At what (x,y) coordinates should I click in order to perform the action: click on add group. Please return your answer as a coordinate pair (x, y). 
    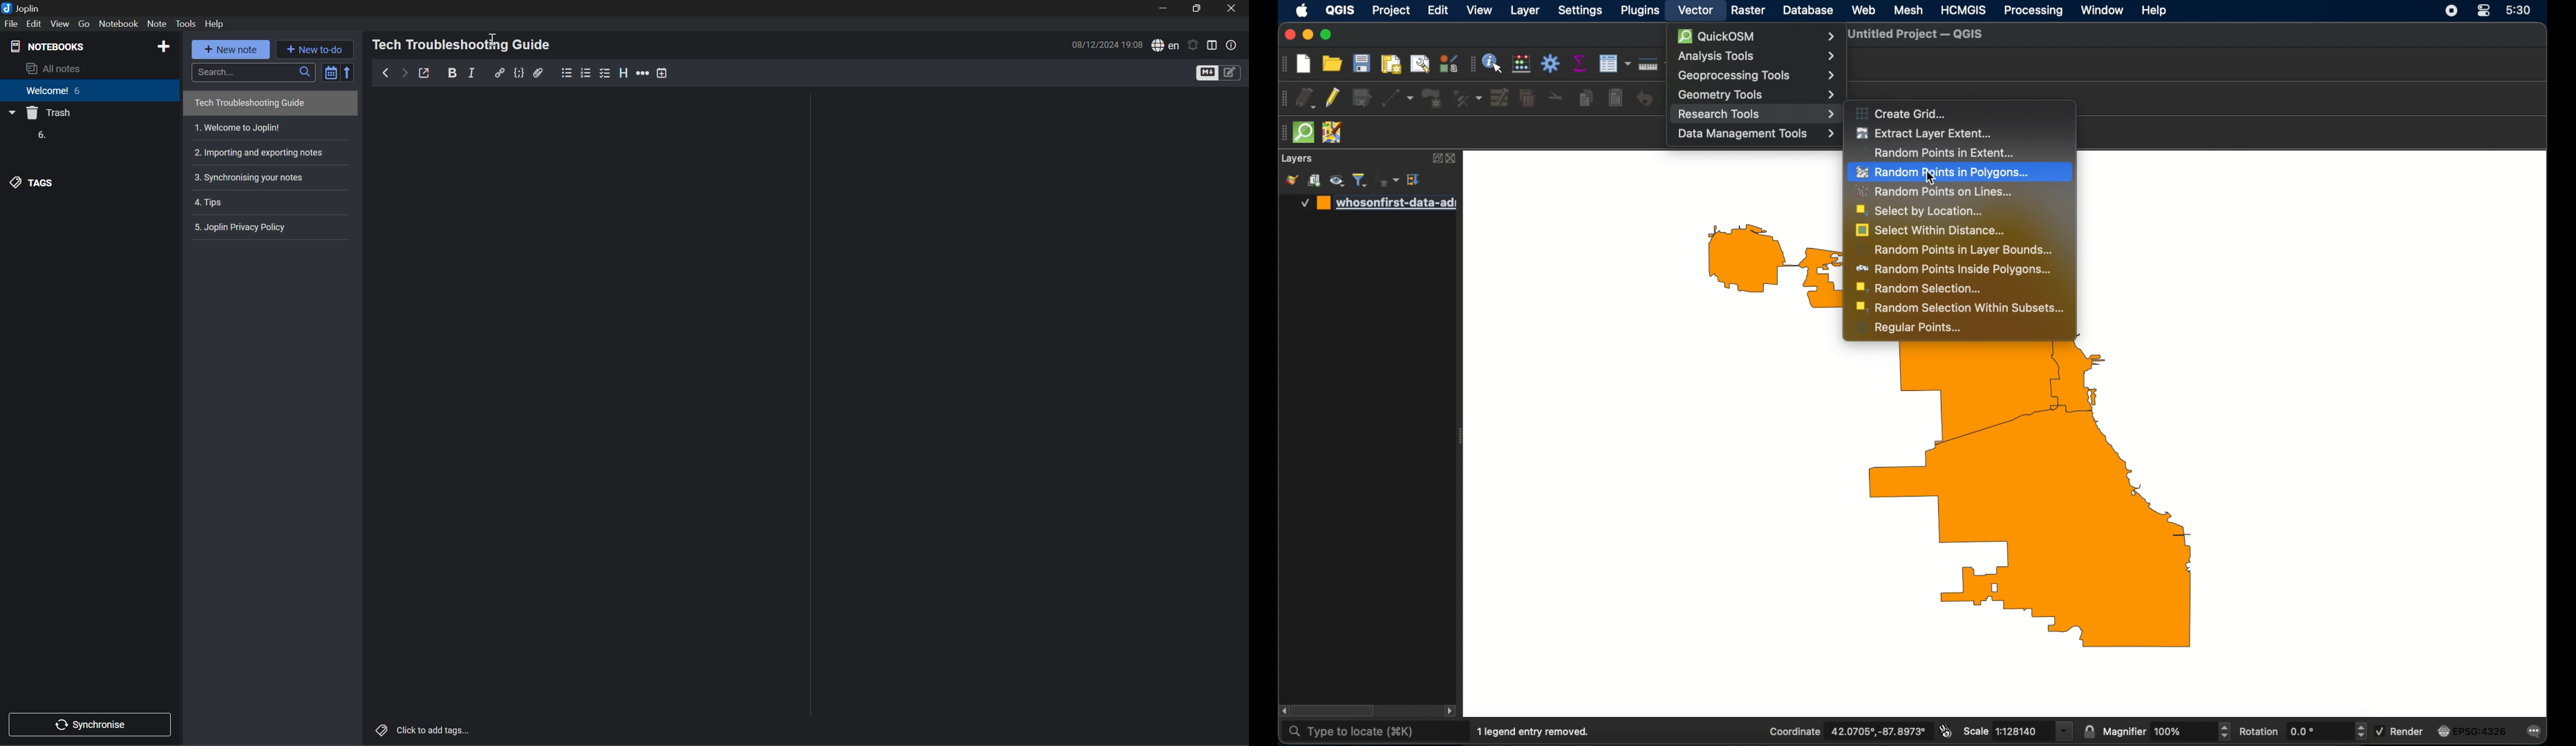
    Looking at the image, I should click on (1315, 180).